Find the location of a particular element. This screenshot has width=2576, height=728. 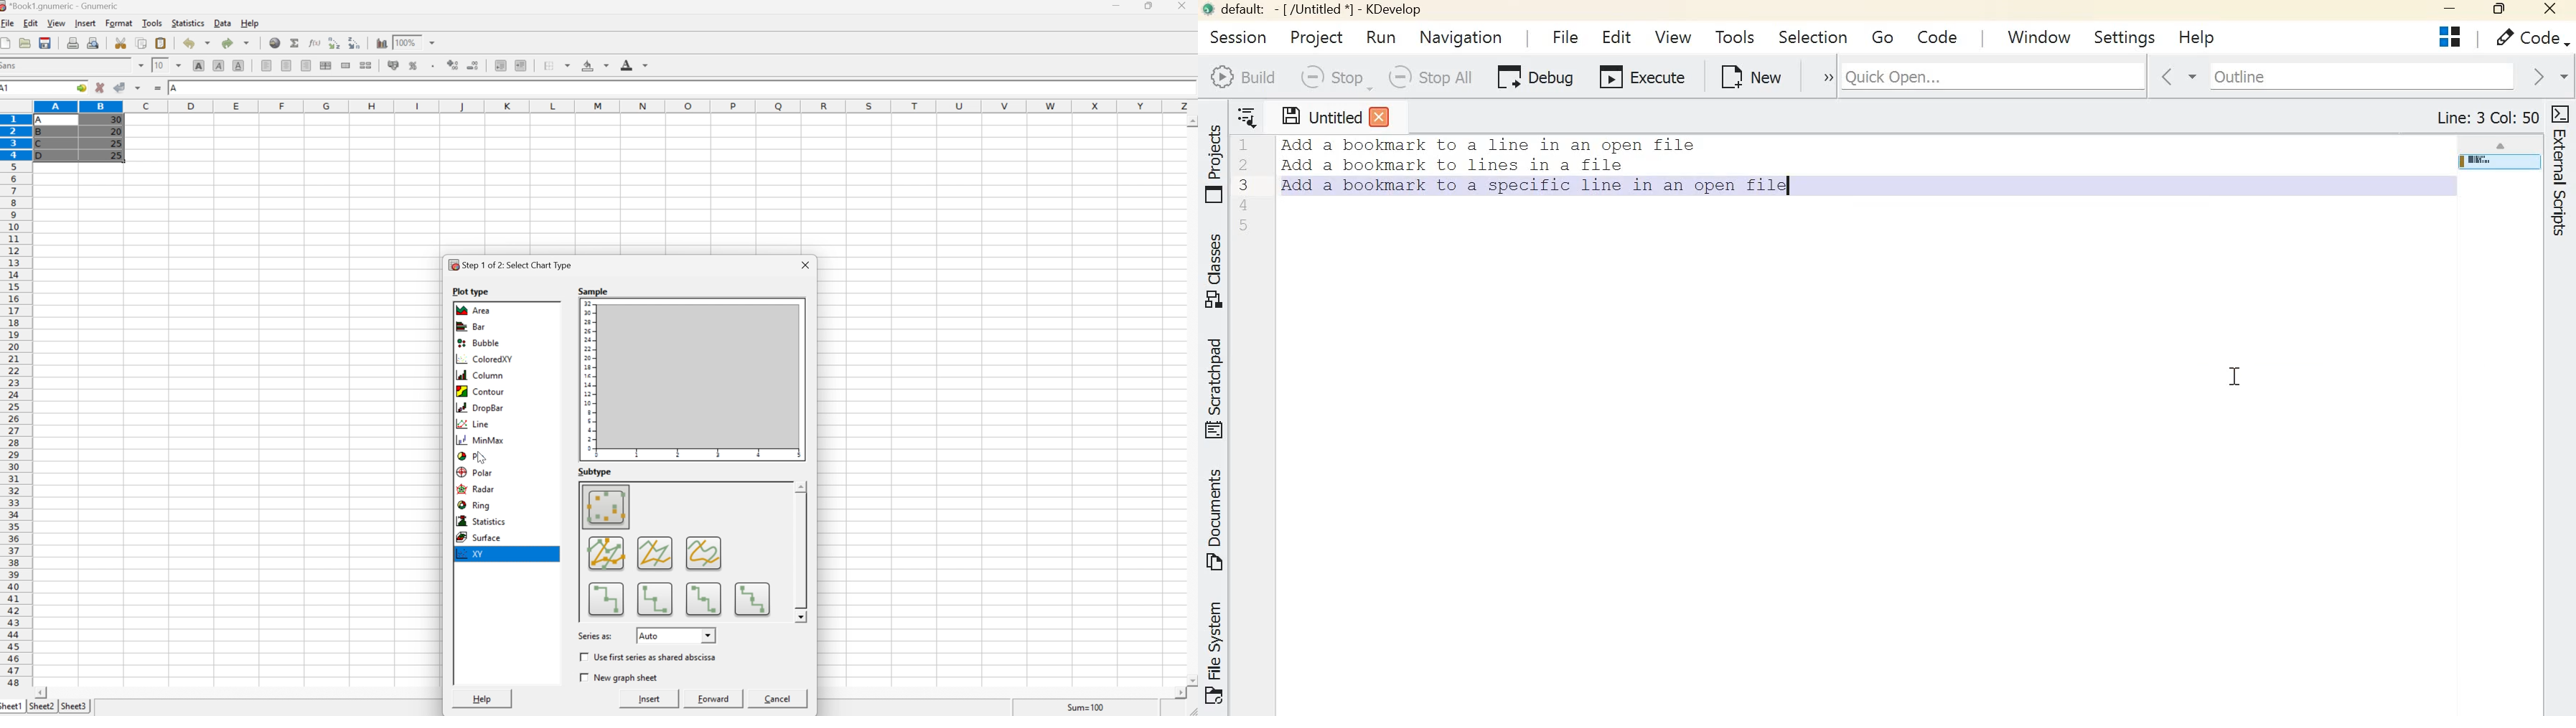

10 is located at coordinates (160, 64).